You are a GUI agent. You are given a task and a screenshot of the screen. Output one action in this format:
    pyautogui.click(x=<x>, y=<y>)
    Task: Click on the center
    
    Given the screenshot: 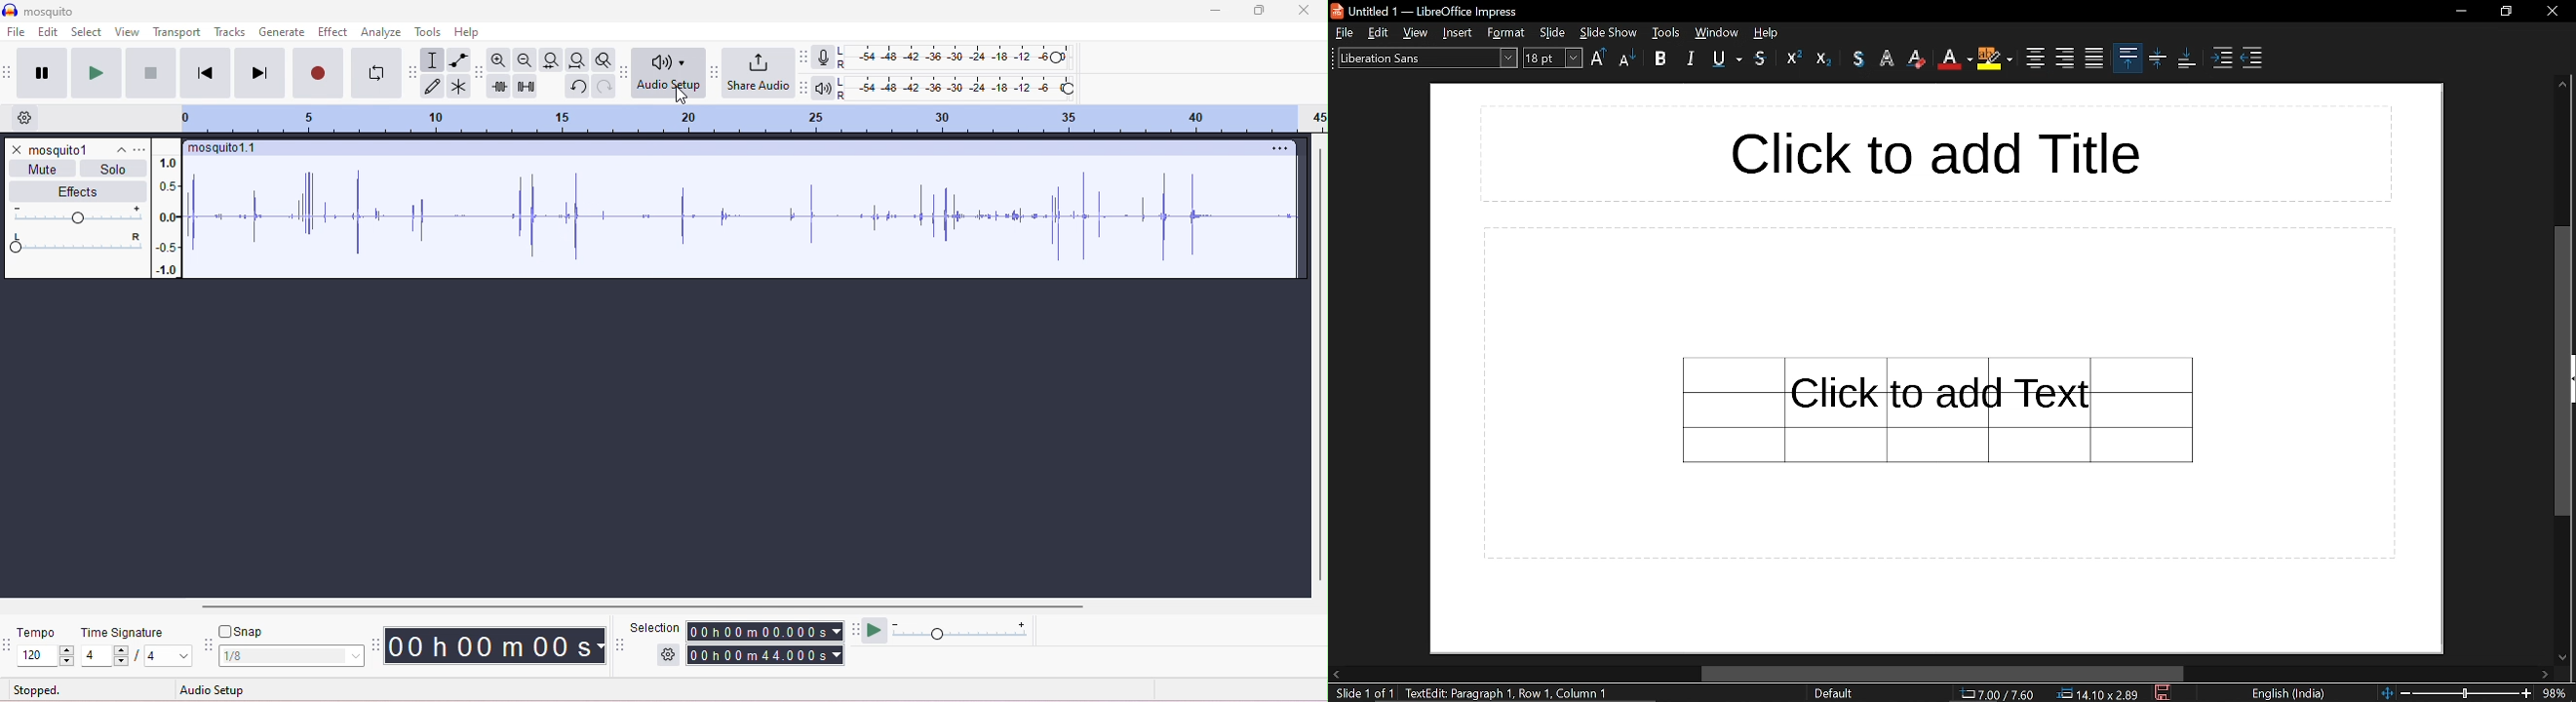 What is the action you would take?
    pyautogui.click(x=2033, y=58)
    